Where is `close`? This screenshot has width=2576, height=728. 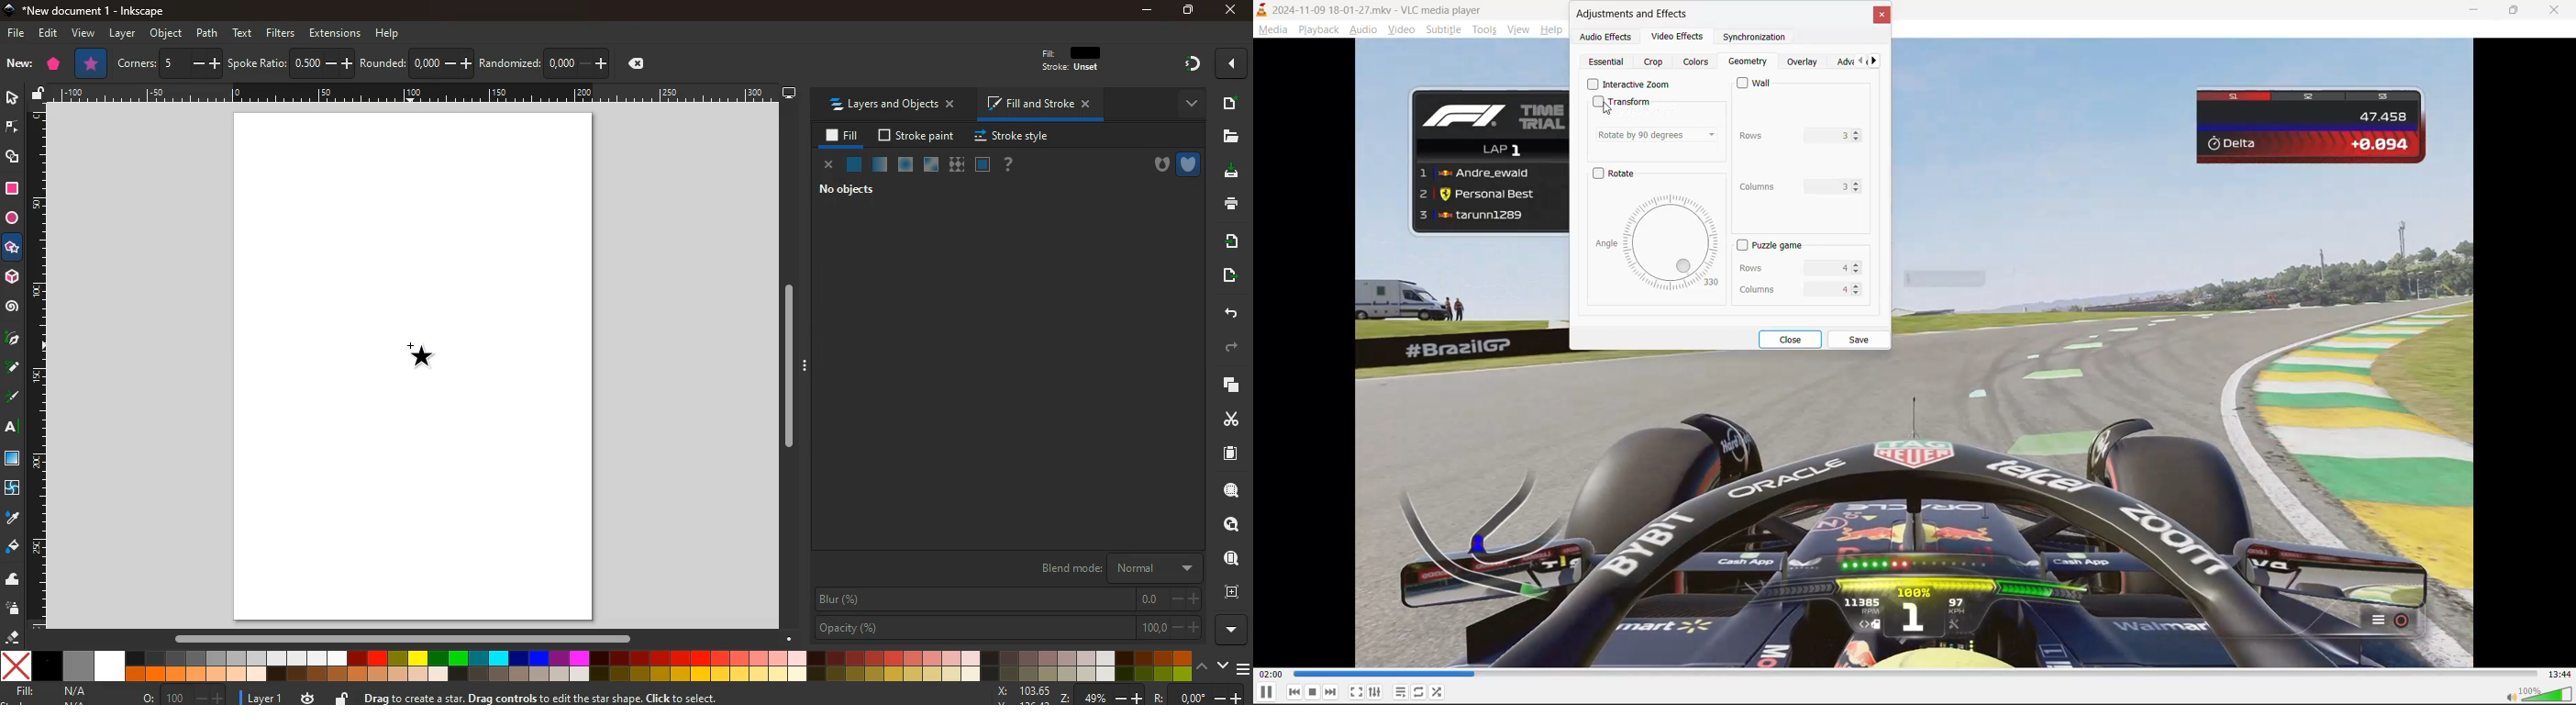
close is located at coordinates (1793, 339).